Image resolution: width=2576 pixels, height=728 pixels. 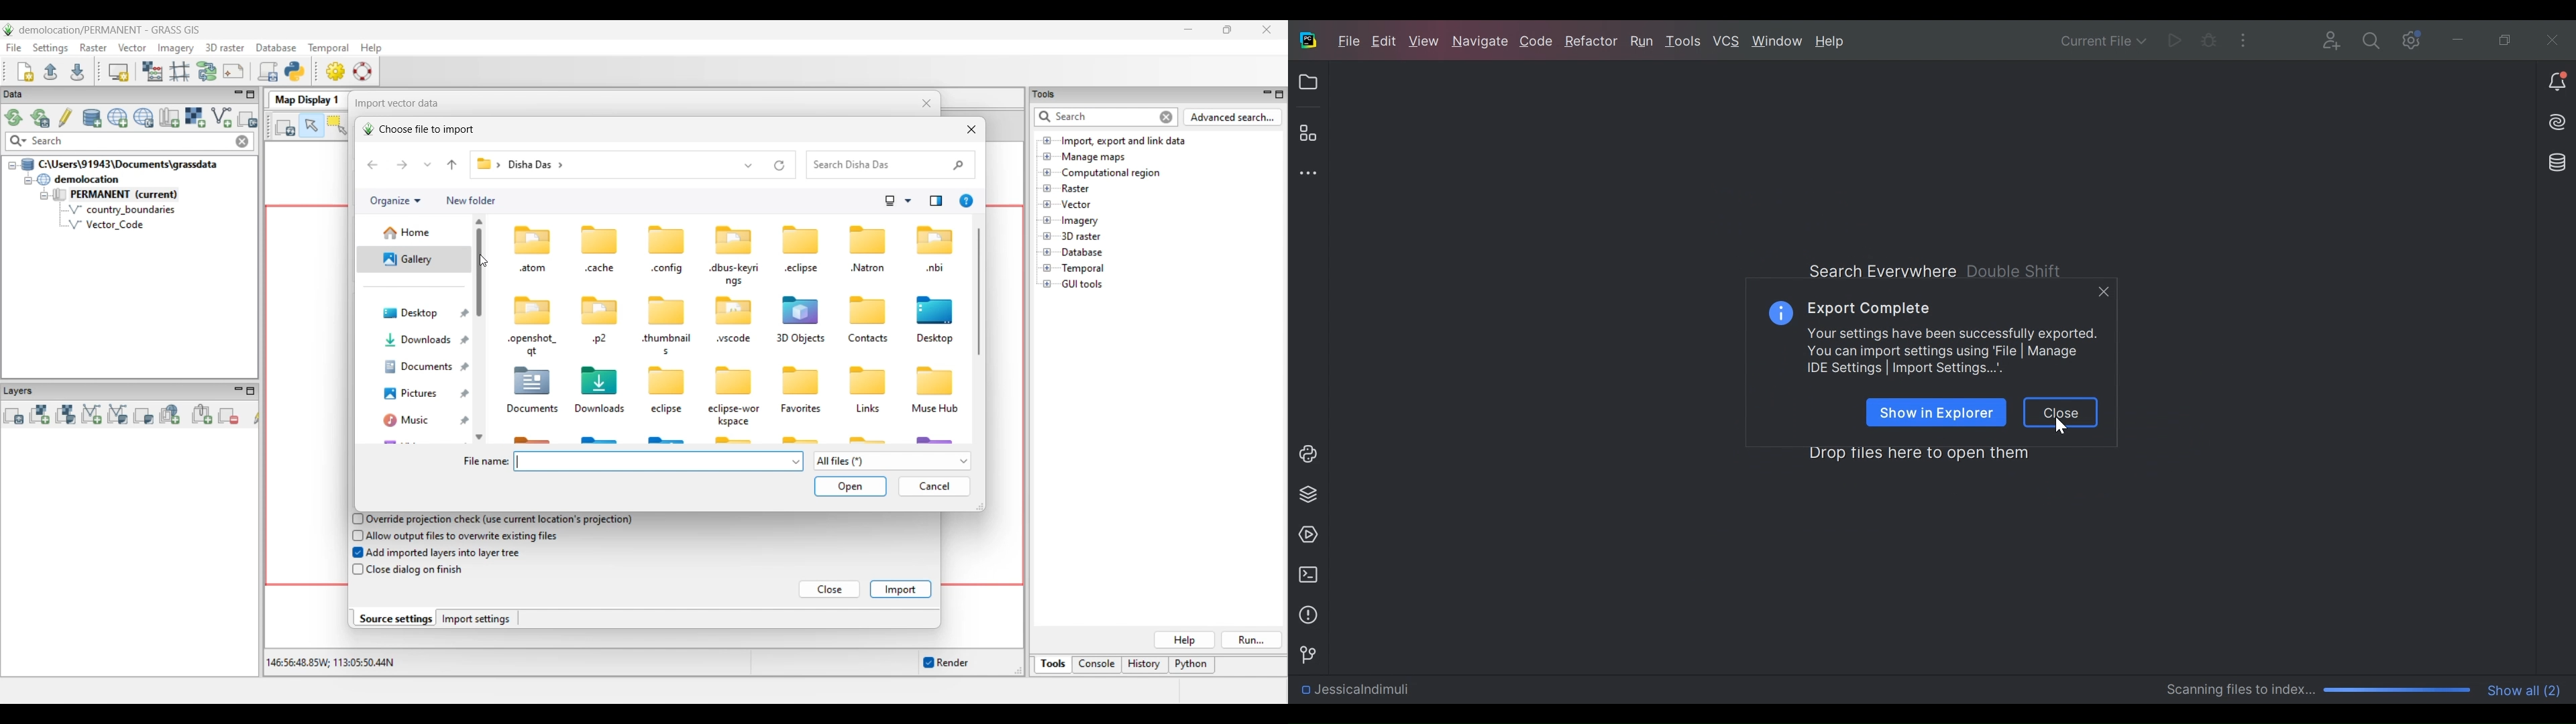 What do you see at coordinates (1686, 42) in the screenshot?
I see `Tools` at bounding box center [1686, 42].